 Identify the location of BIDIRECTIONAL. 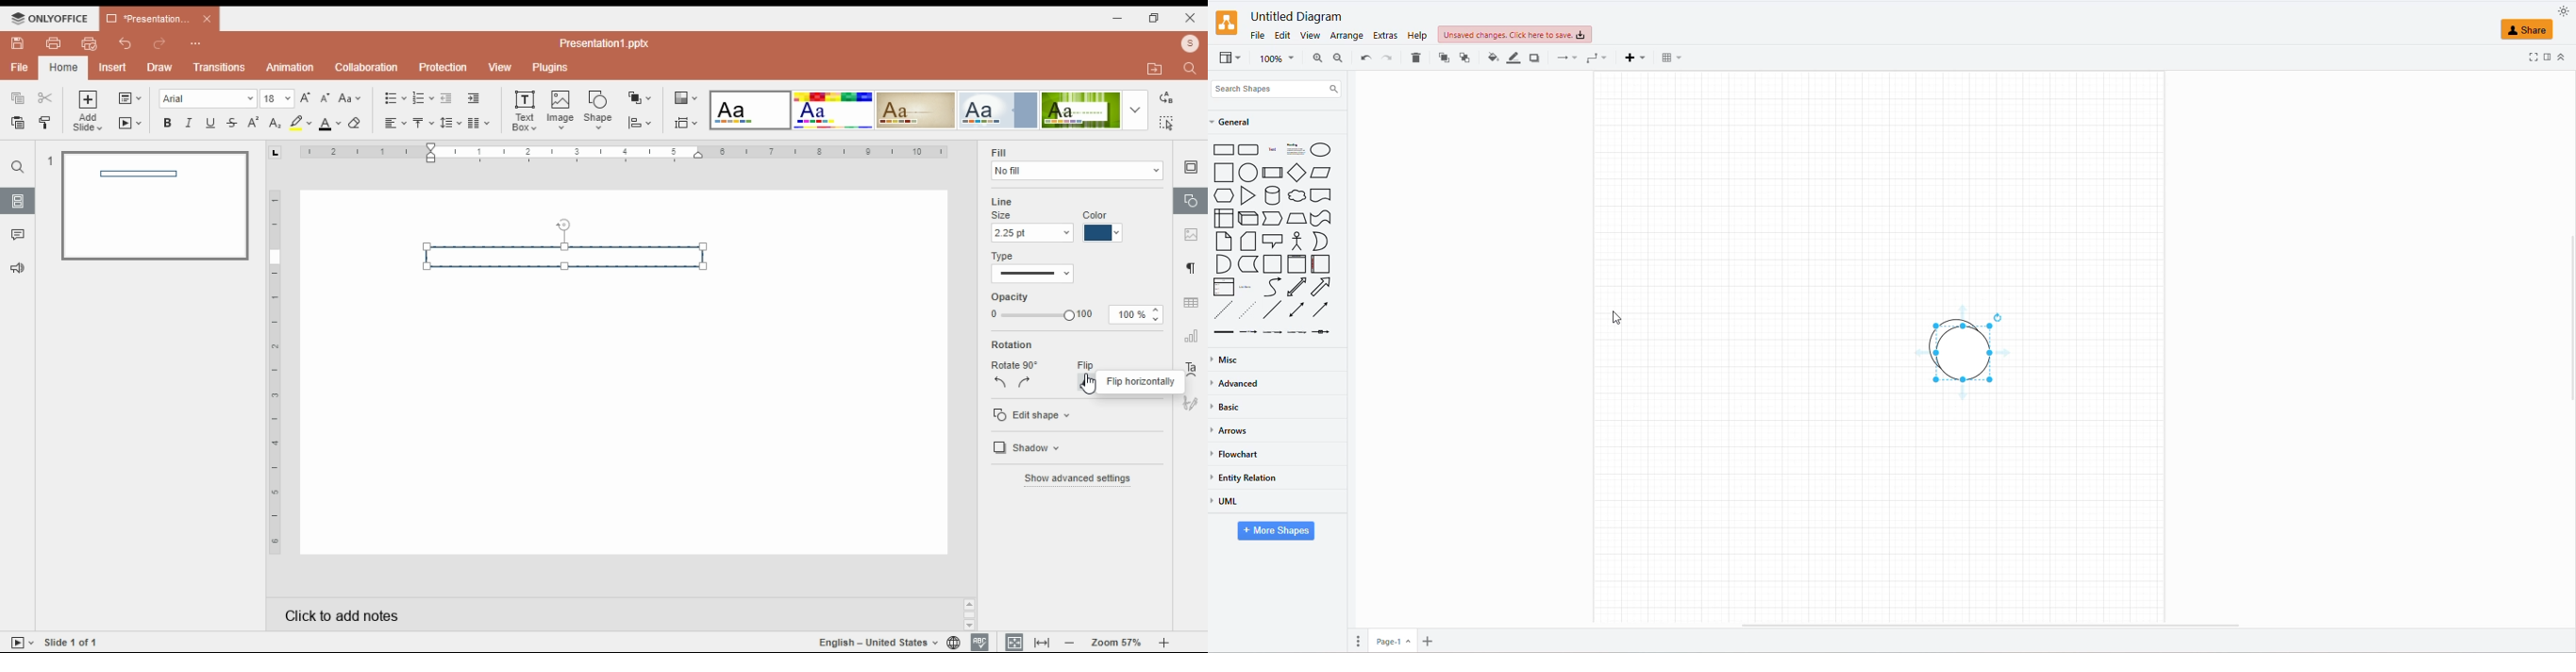
(1295, 288).